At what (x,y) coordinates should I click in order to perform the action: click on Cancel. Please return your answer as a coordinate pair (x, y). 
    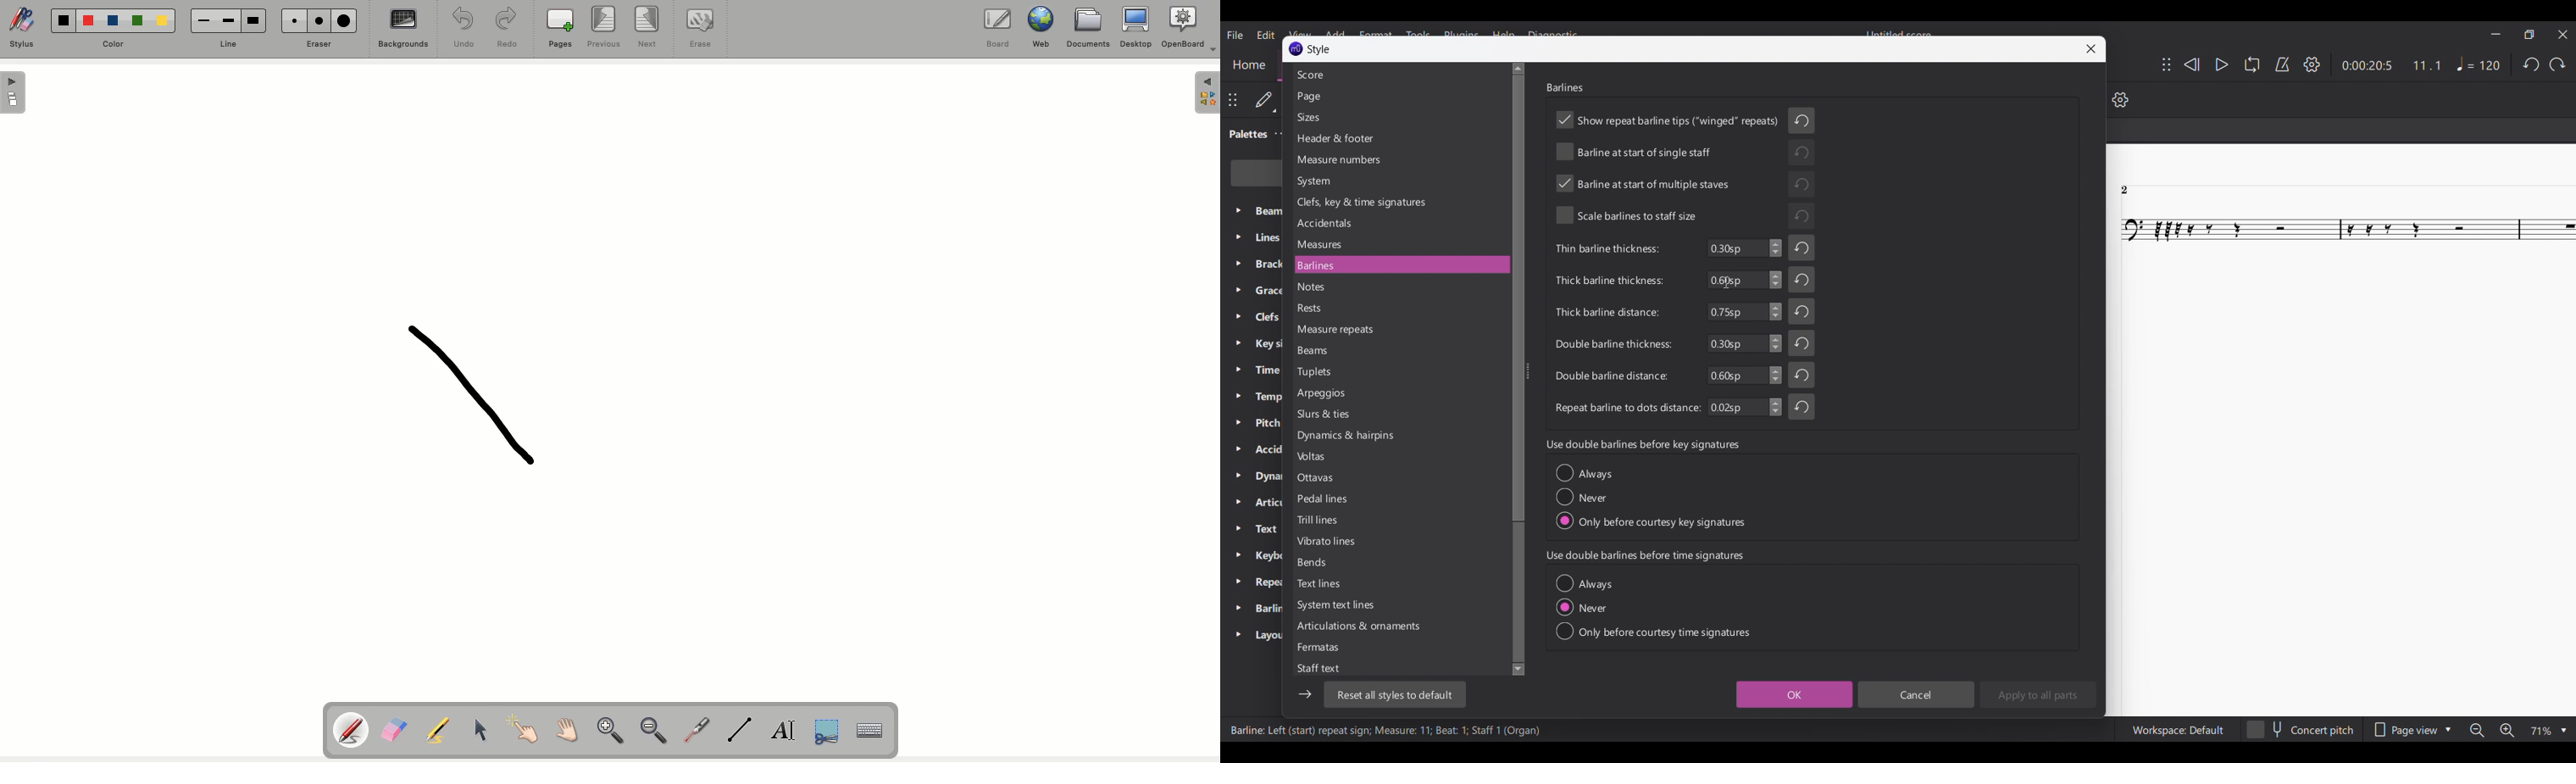
    Looking at the image, I should click on (1916, 694).